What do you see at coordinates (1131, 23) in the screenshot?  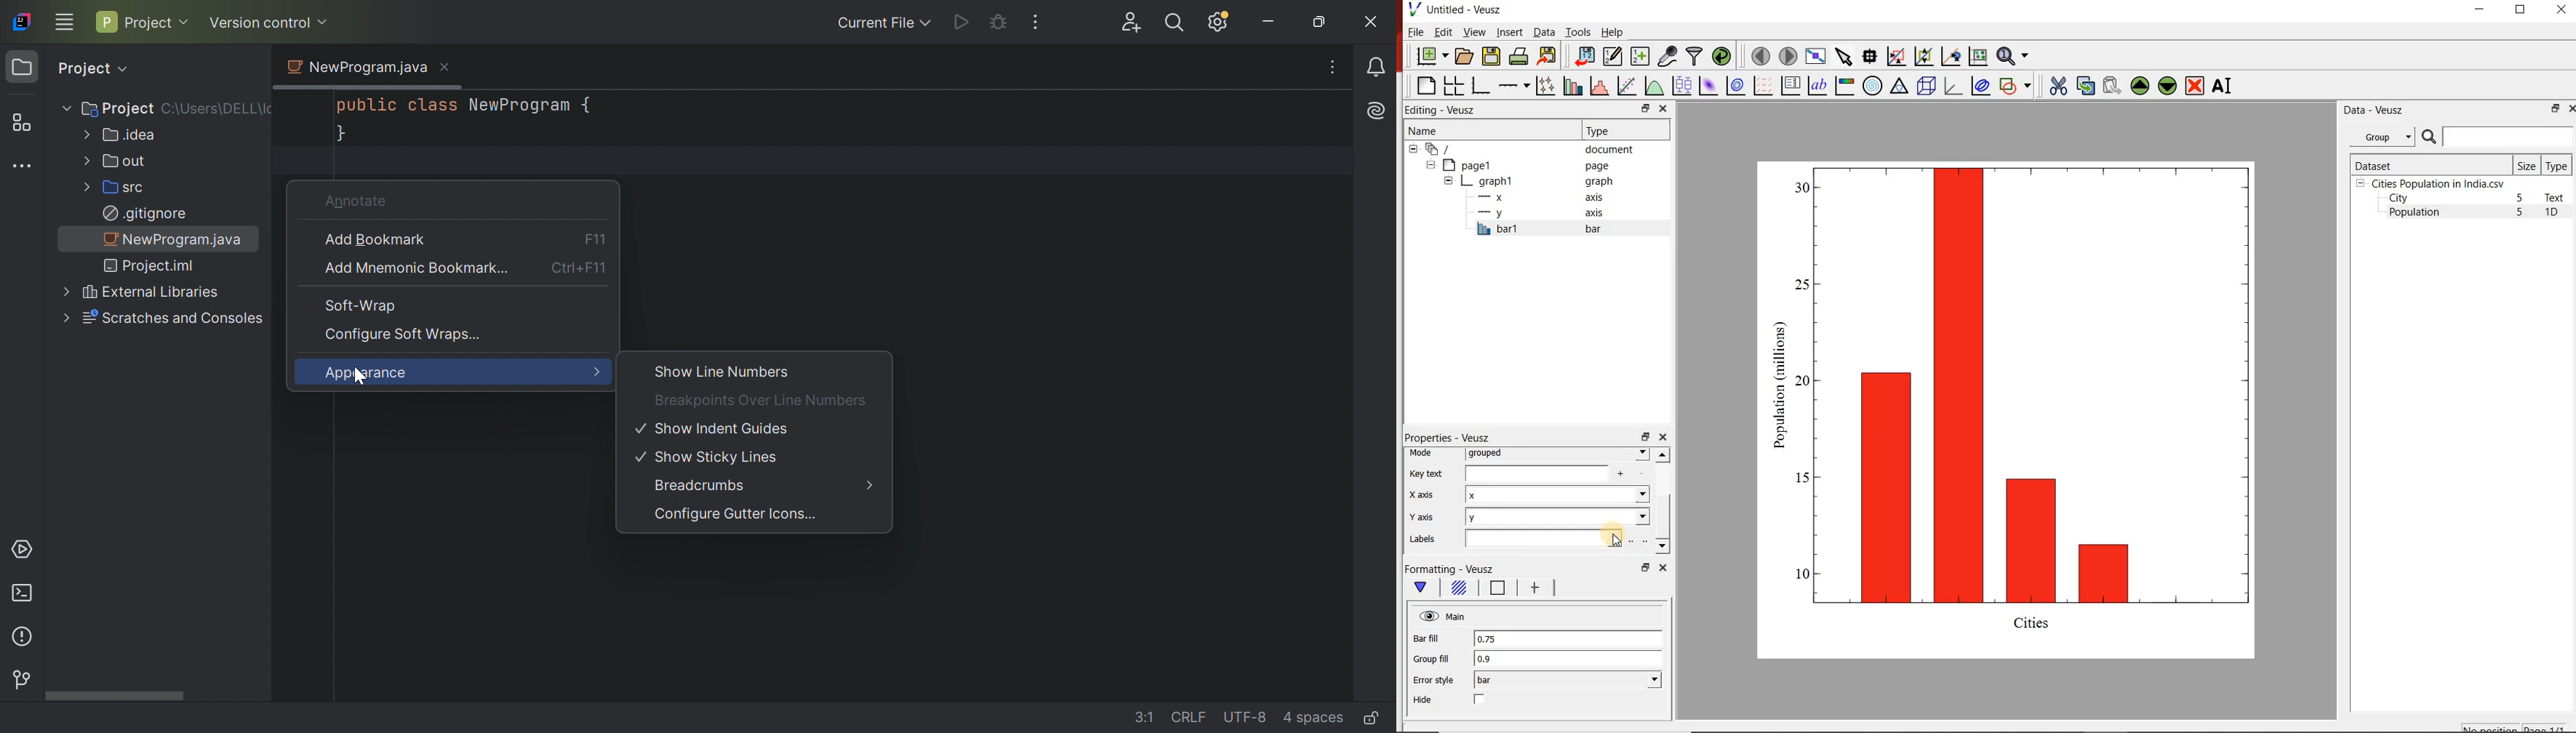 I see `Code with me` at bounding box center [1131, 23].